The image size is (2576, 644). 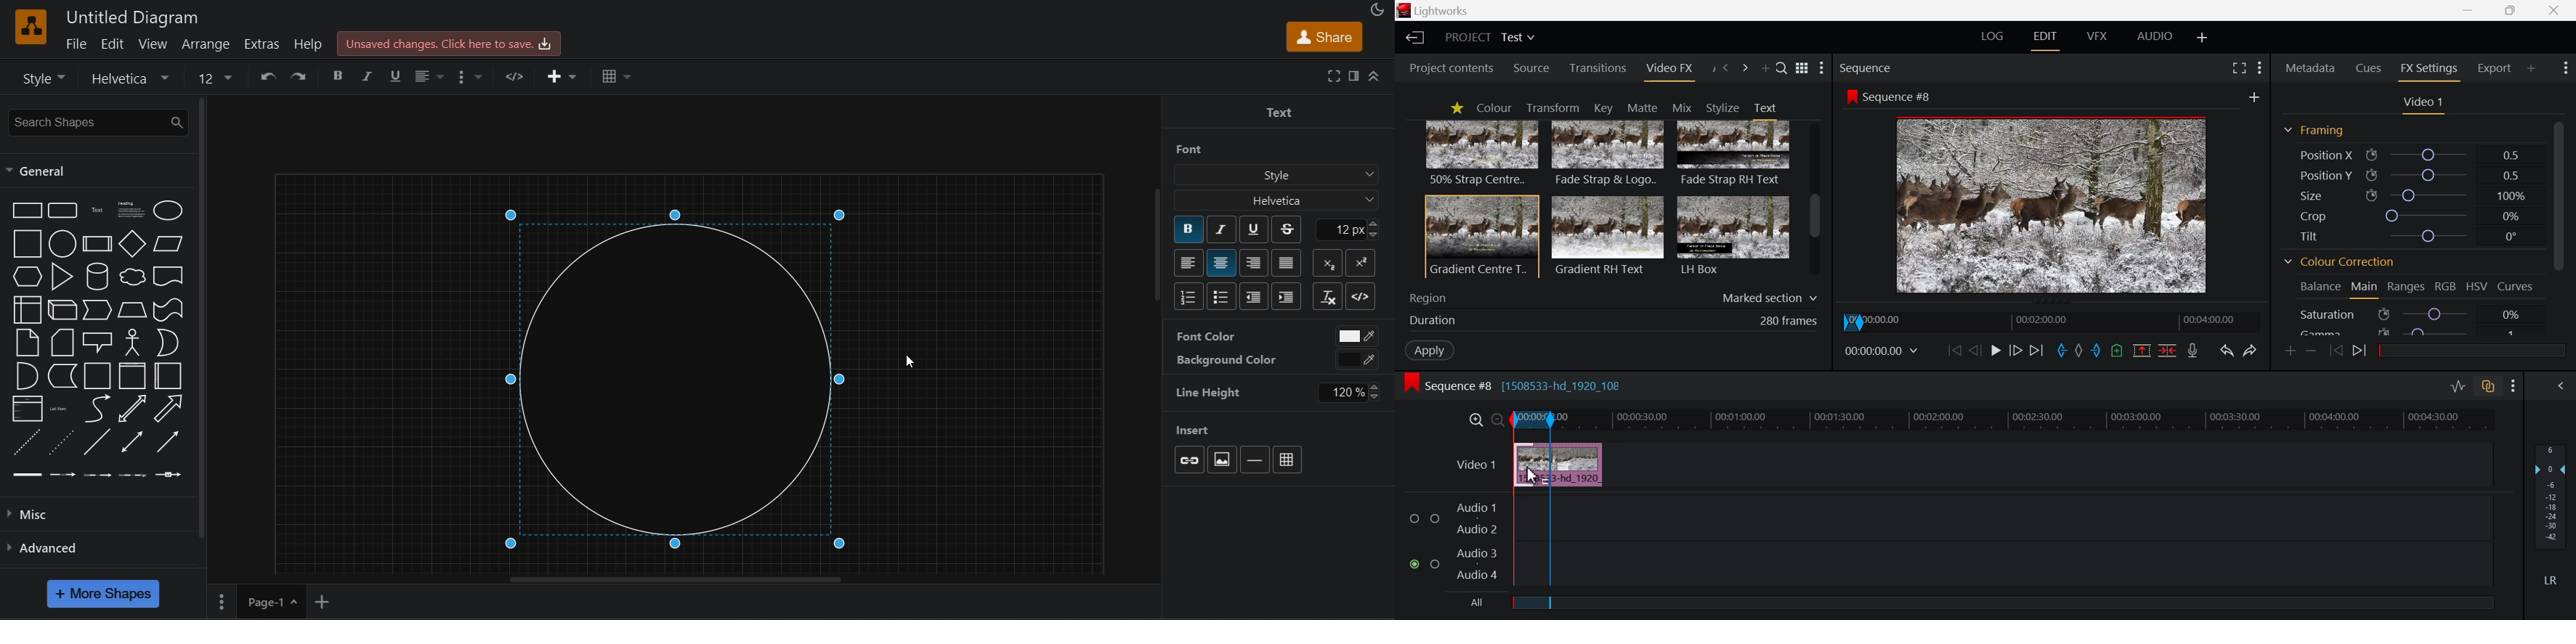 I want to click on list, so click(x=26, y=407).